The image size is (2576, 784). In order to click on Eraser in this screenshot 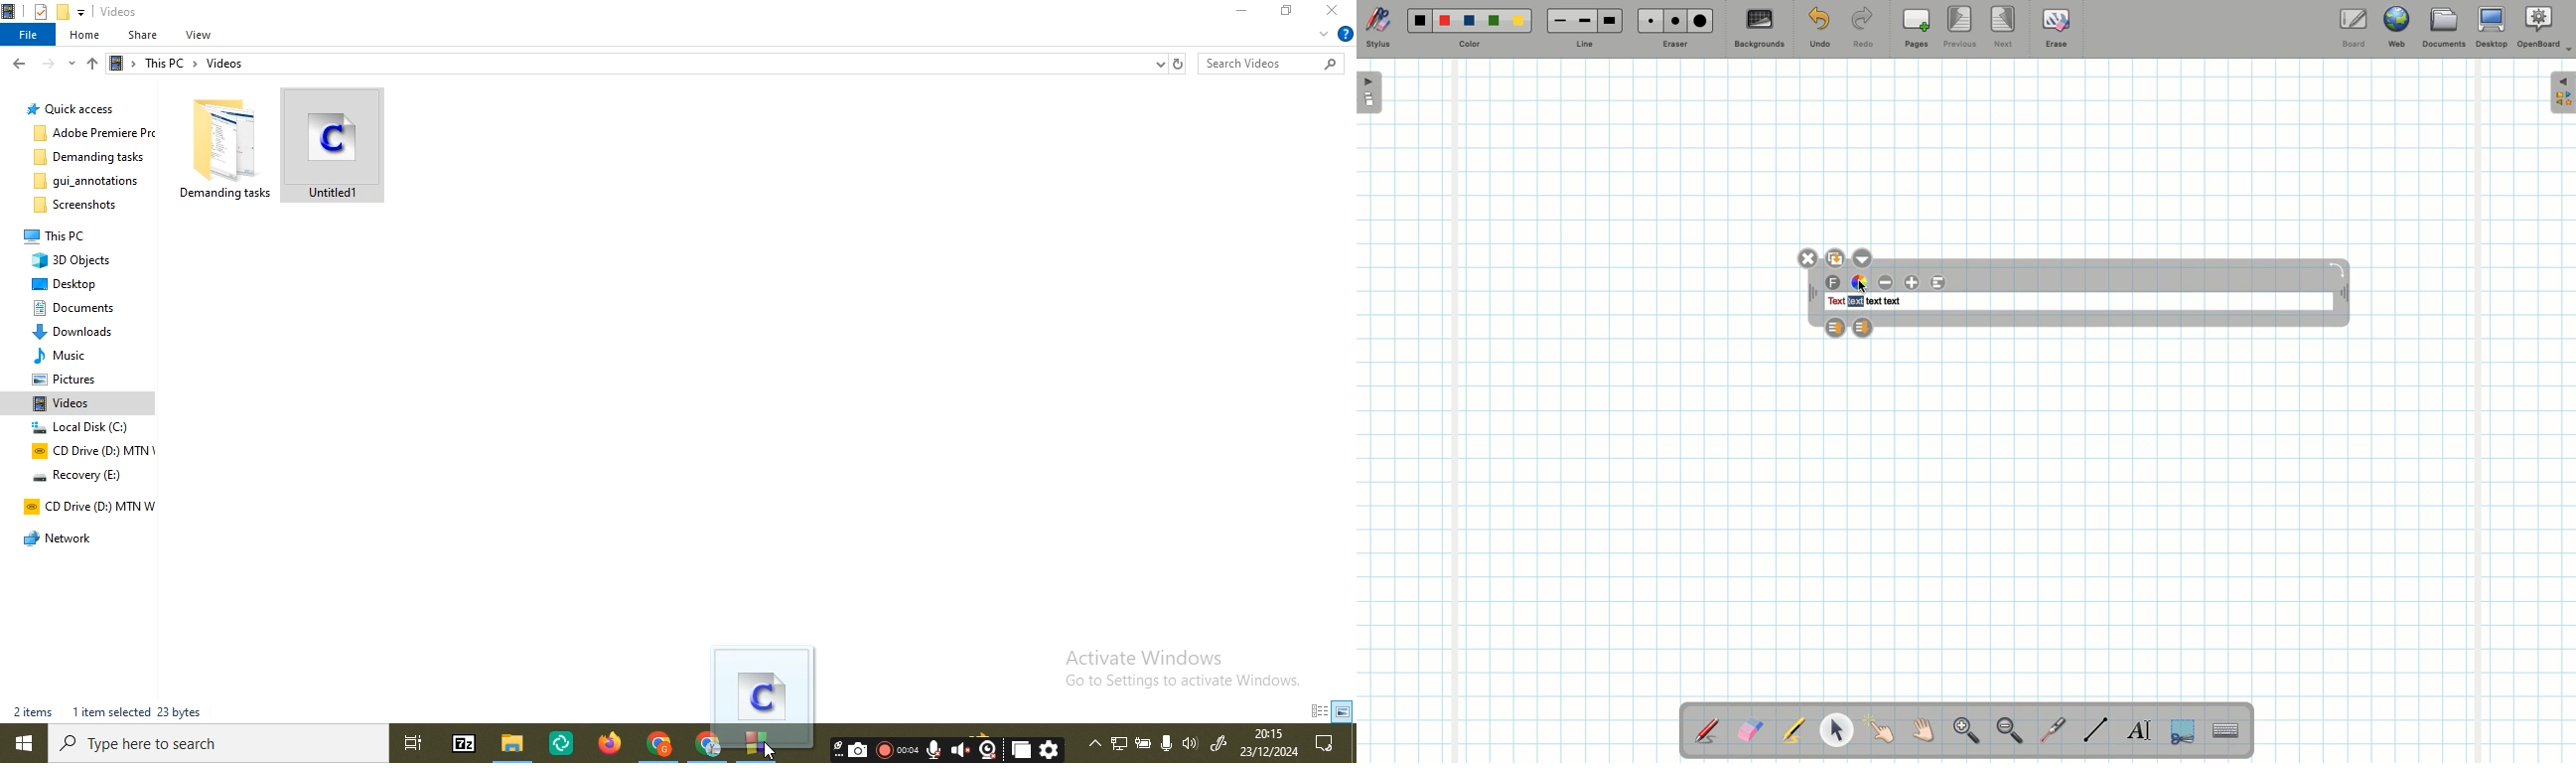, I will do `click(1674, 46)`.